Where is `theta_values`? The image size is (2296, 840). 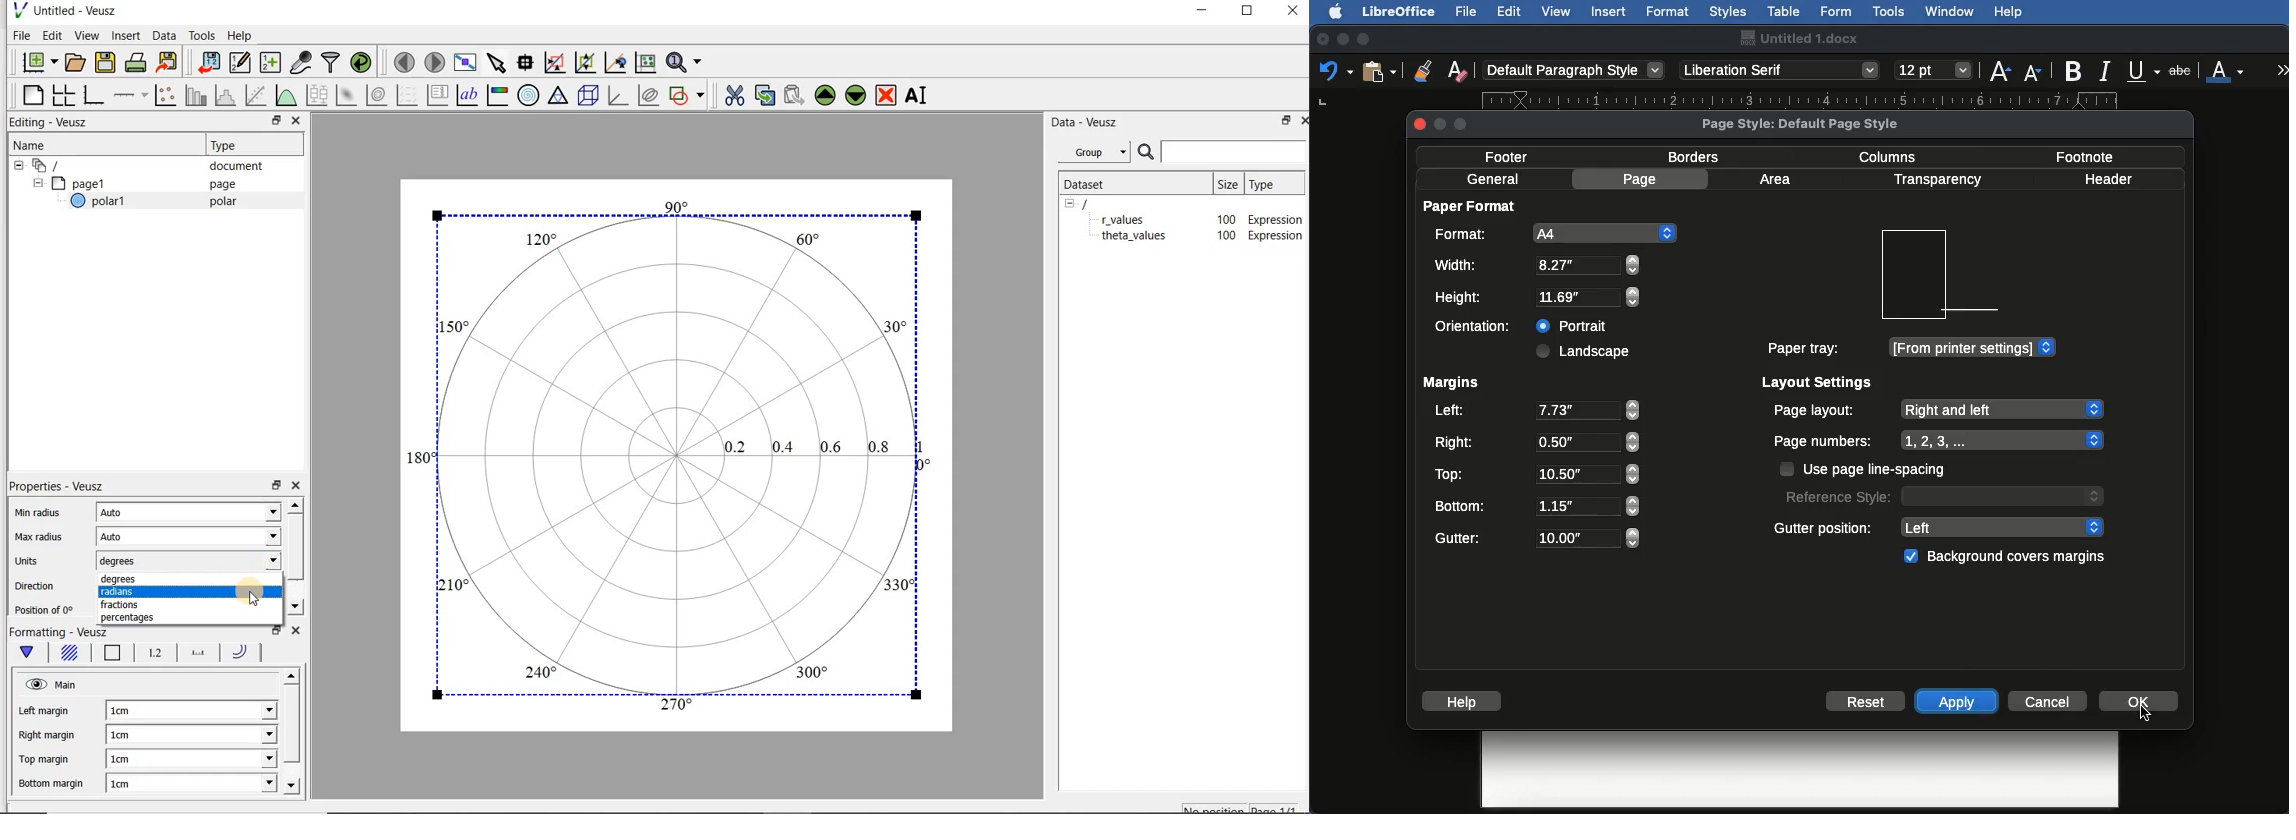 theta_values is located at coordinates (1138, 238).